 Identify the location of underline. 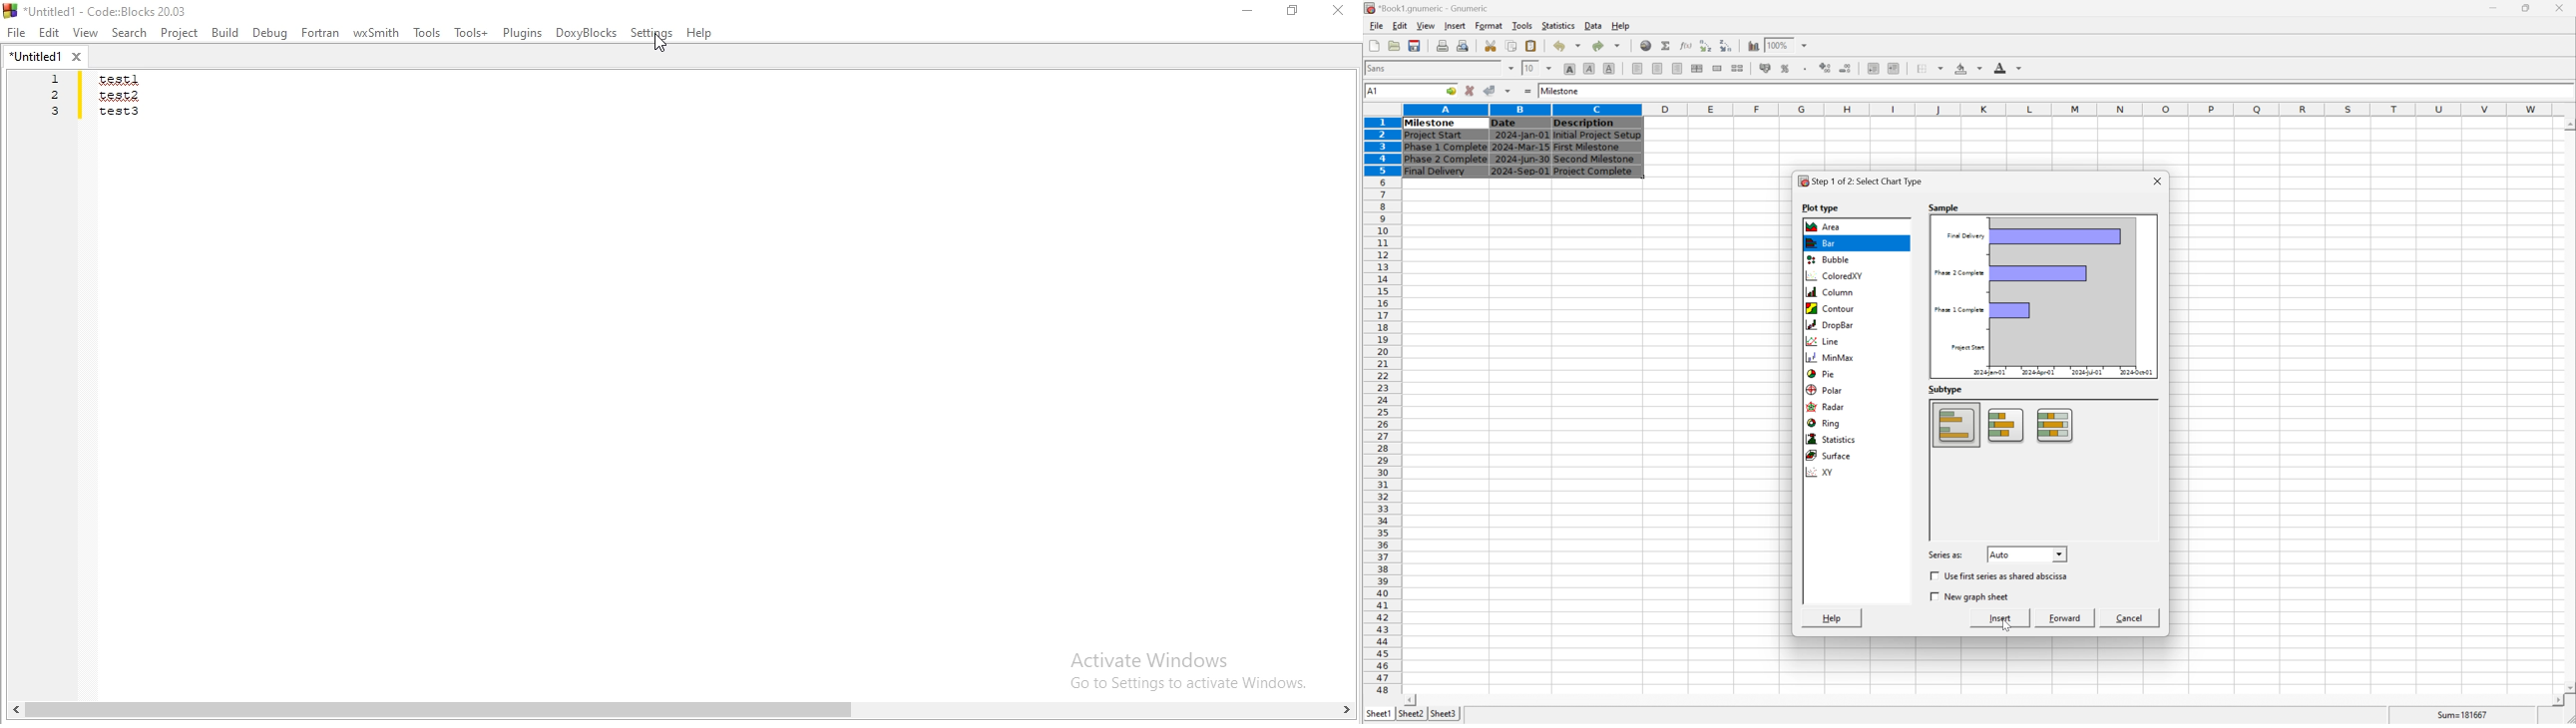
(1609, 68).